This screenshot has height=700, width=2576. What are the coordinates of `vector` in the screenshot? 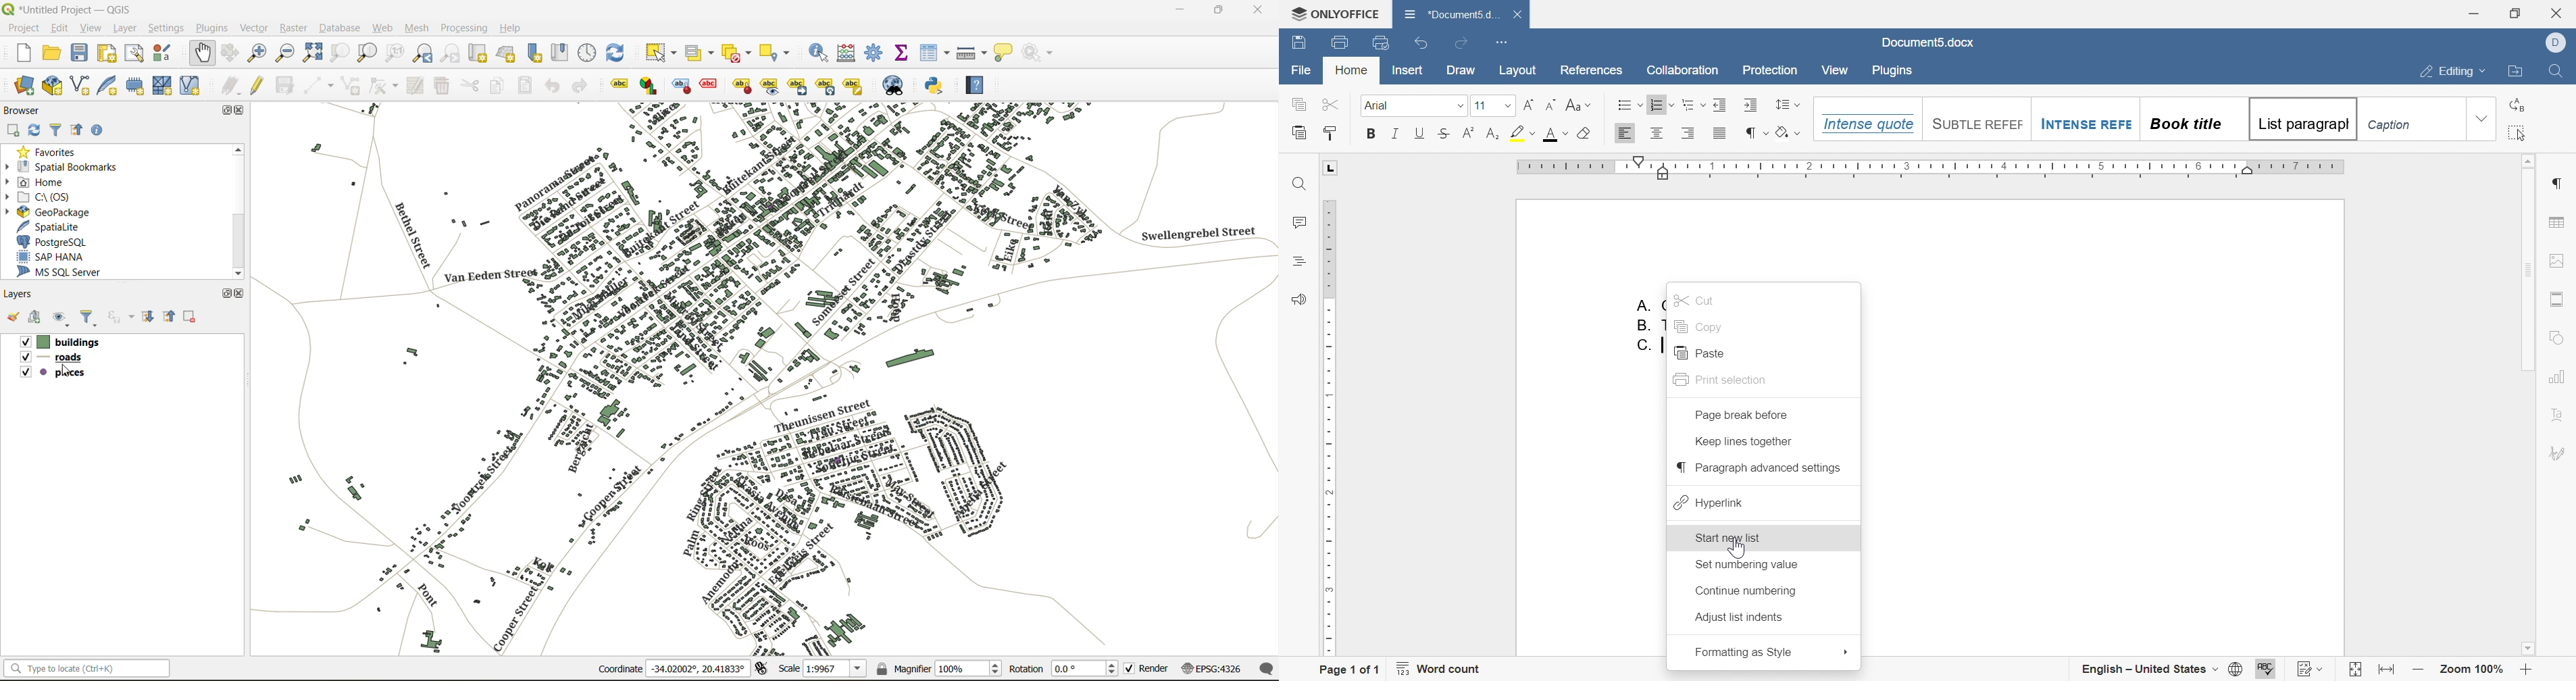 It's located at (258, 29).